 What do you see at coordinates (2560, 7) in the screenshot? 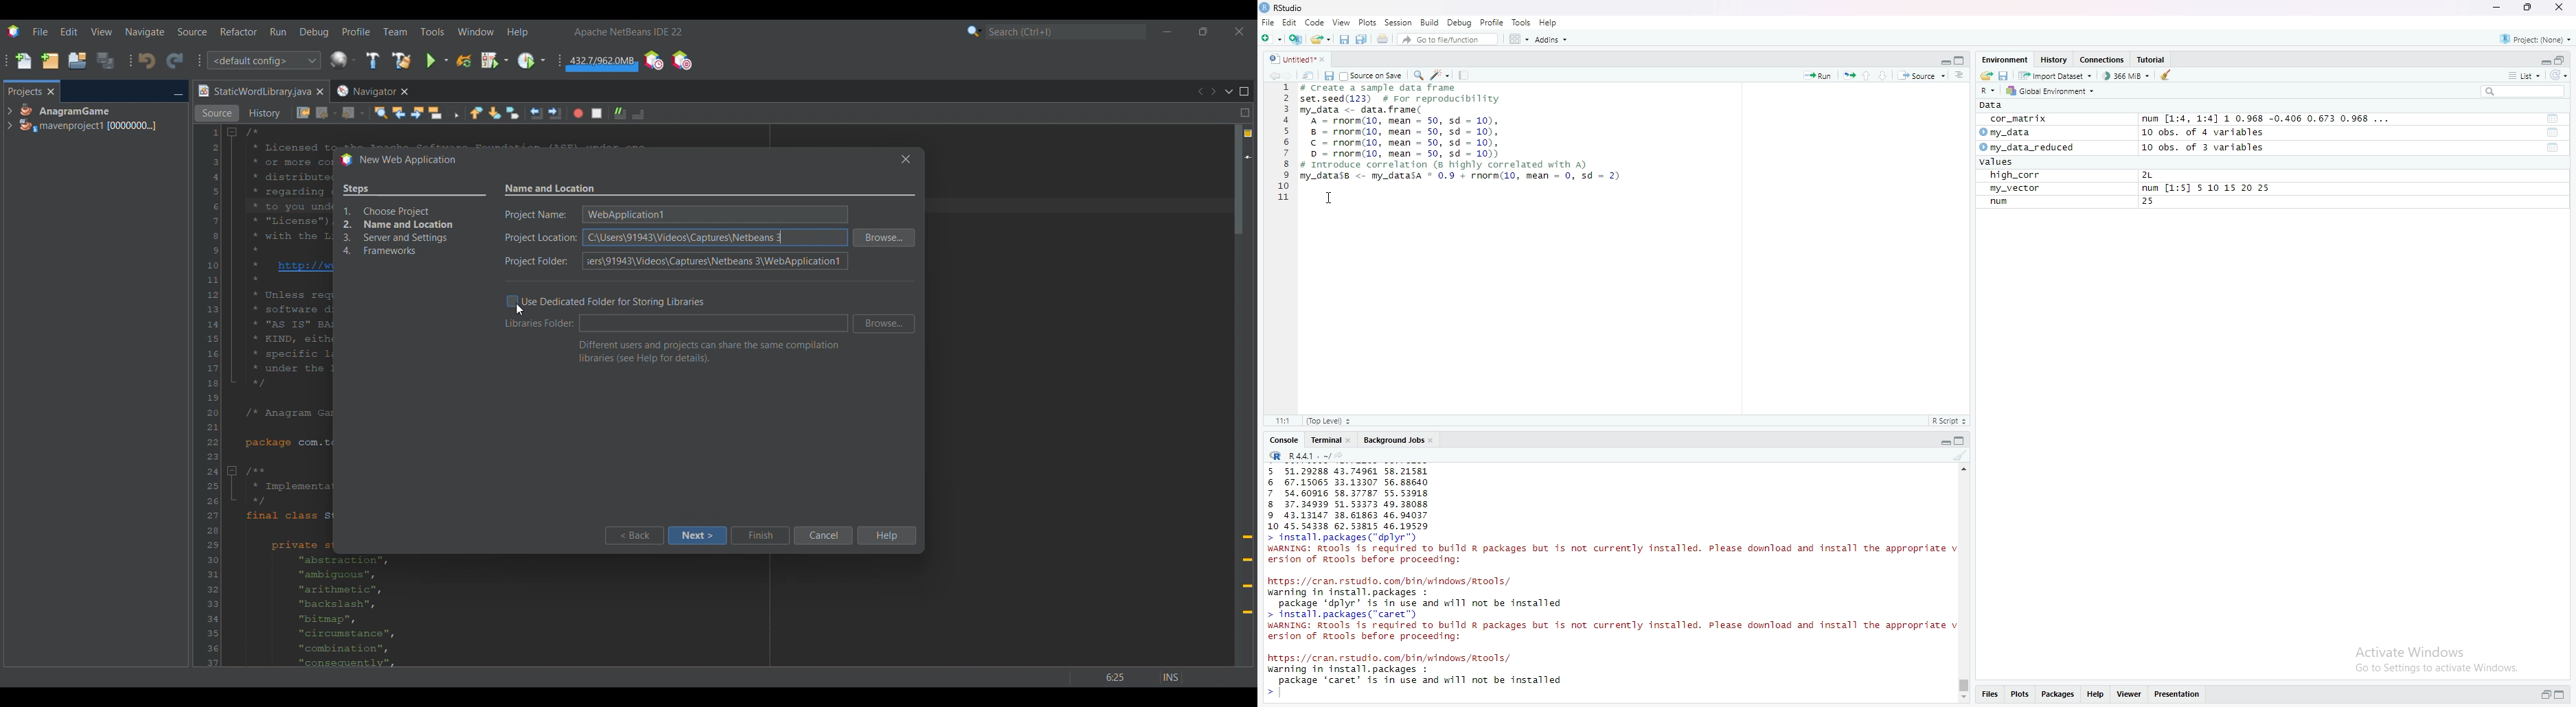
I see `close` at bounding box center [2560, 7].